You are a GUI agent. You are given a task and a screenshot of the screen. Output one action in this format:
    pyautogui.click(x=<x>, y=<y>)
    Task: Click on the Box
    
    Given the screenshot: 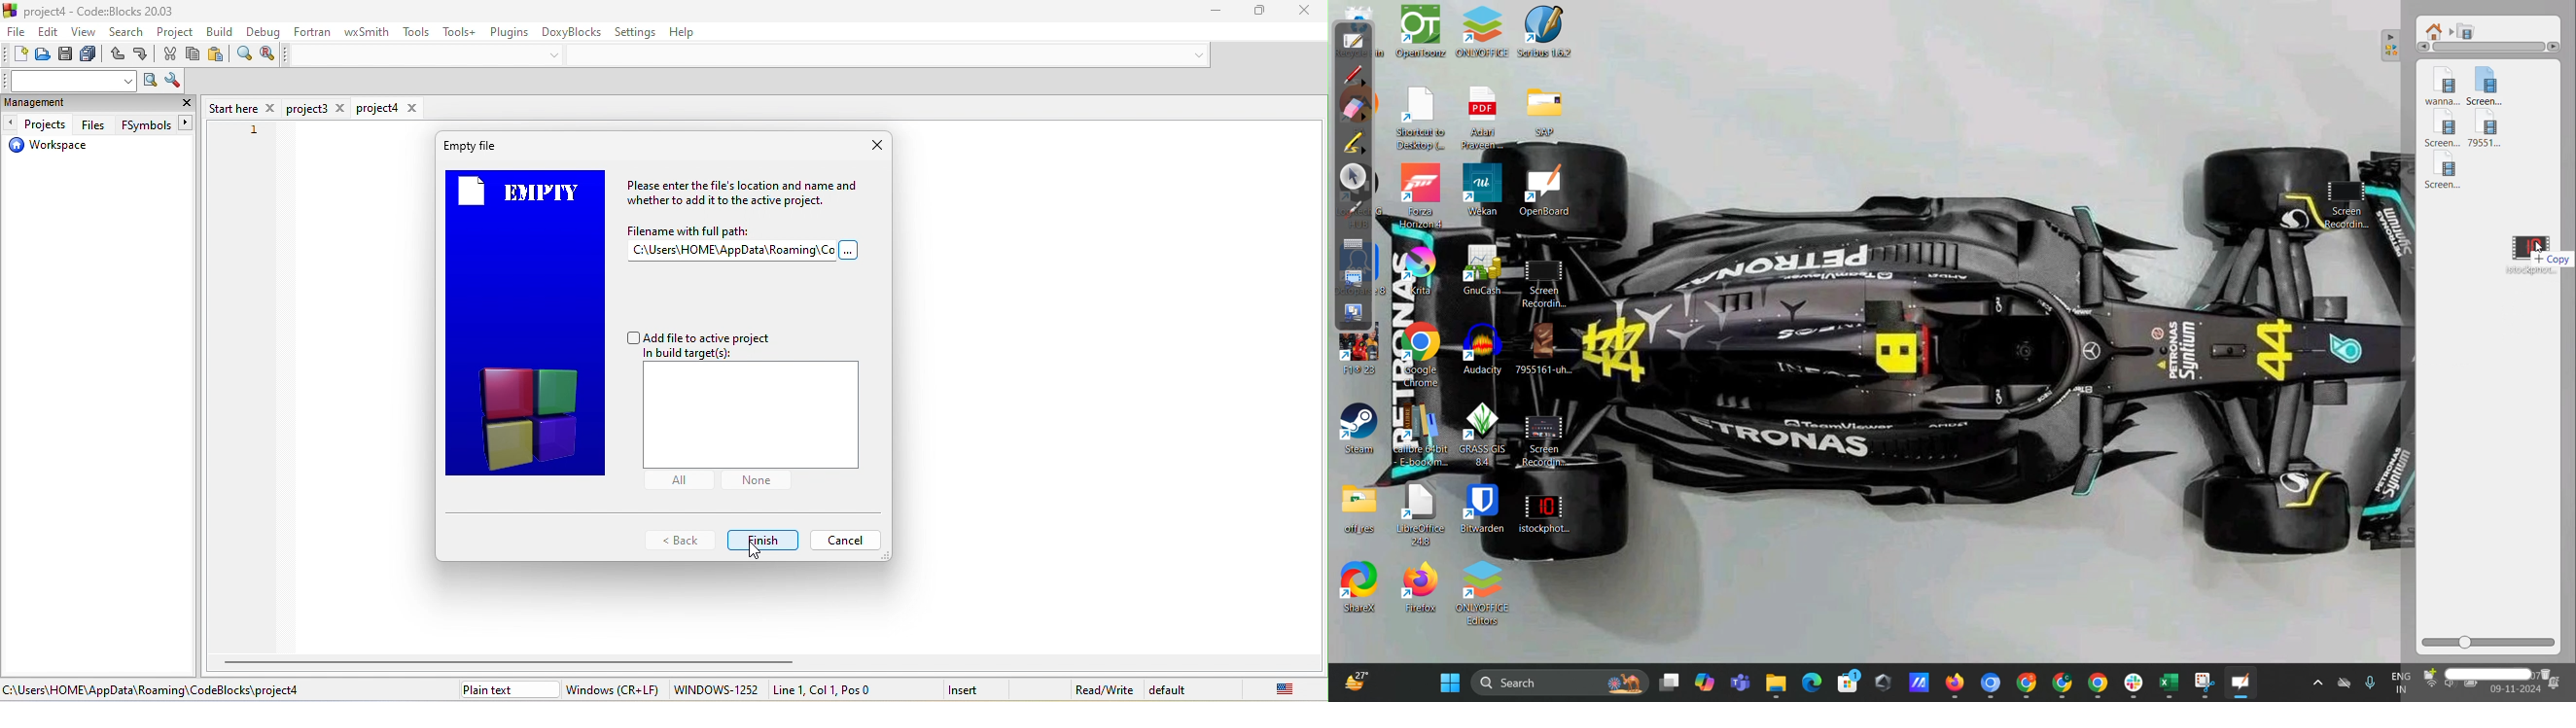 What is the action you would take?
    pyautogui.click(x=751, y=416)
    